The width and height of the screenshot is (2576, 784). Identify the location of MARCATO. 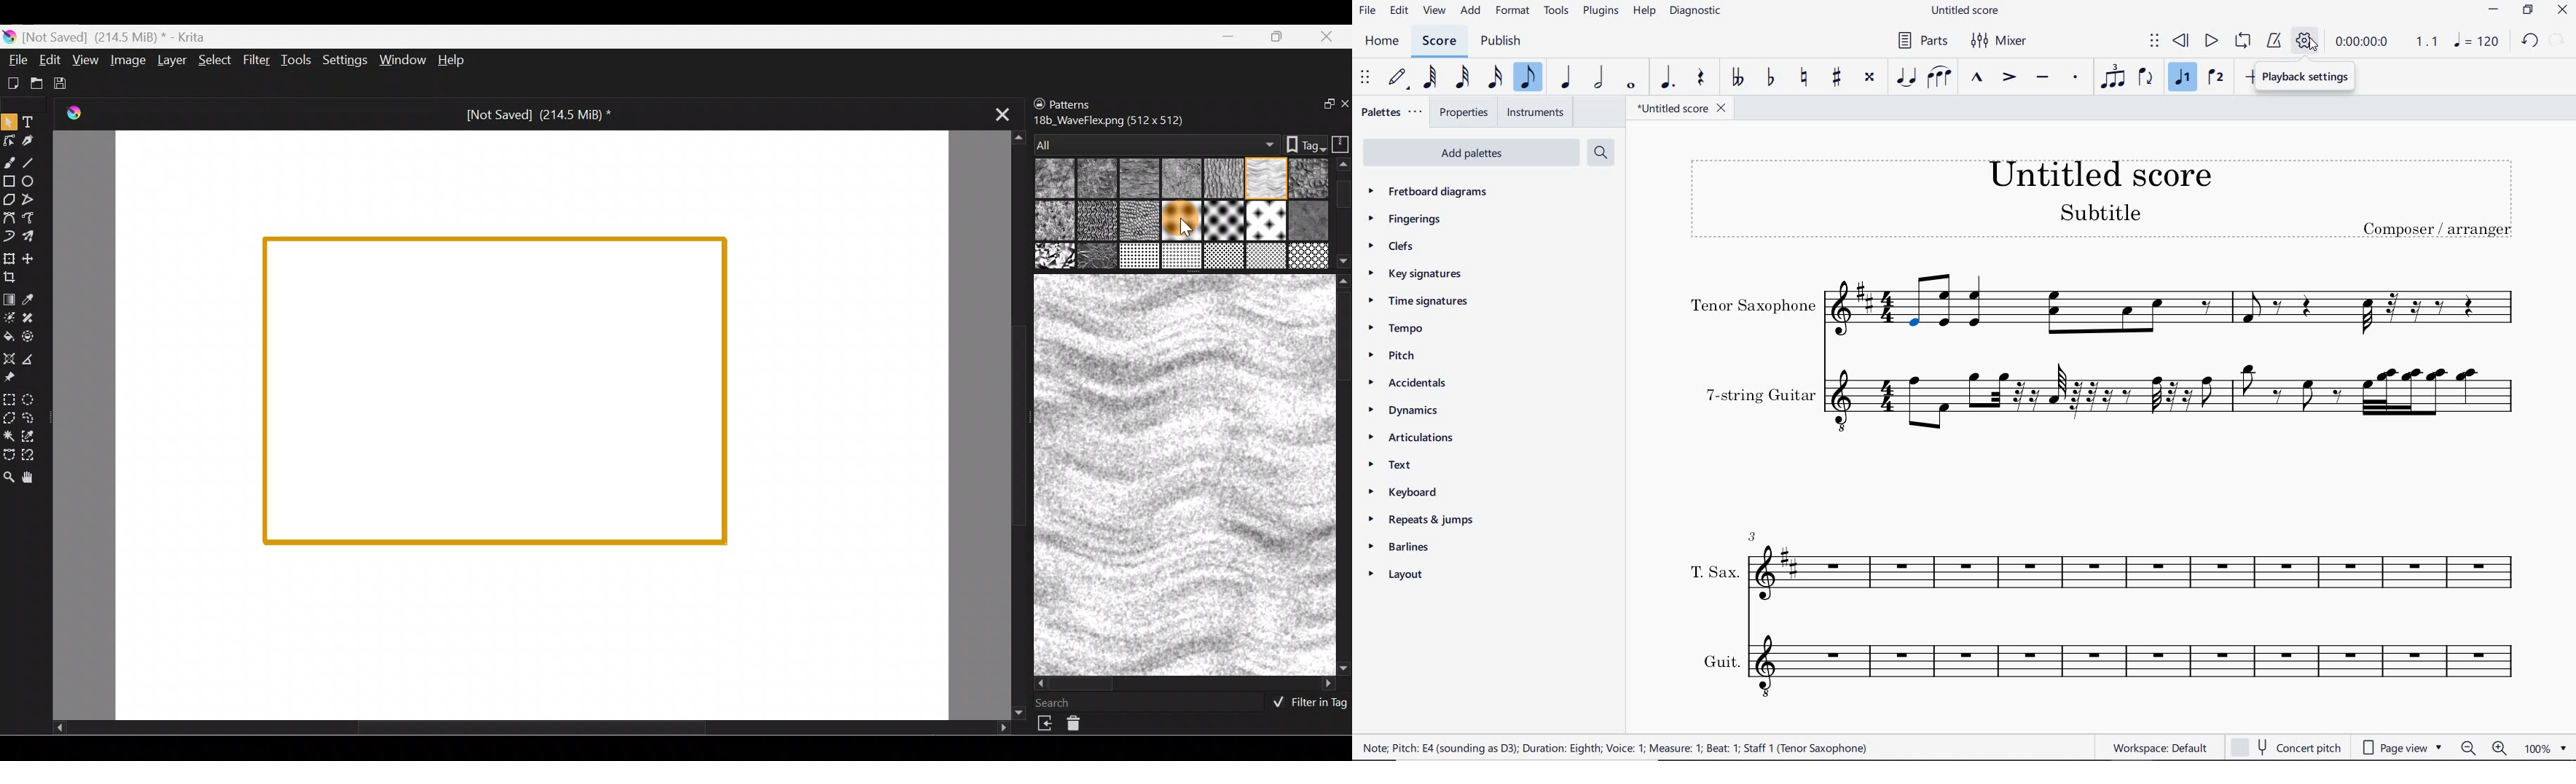
(1976, 78).